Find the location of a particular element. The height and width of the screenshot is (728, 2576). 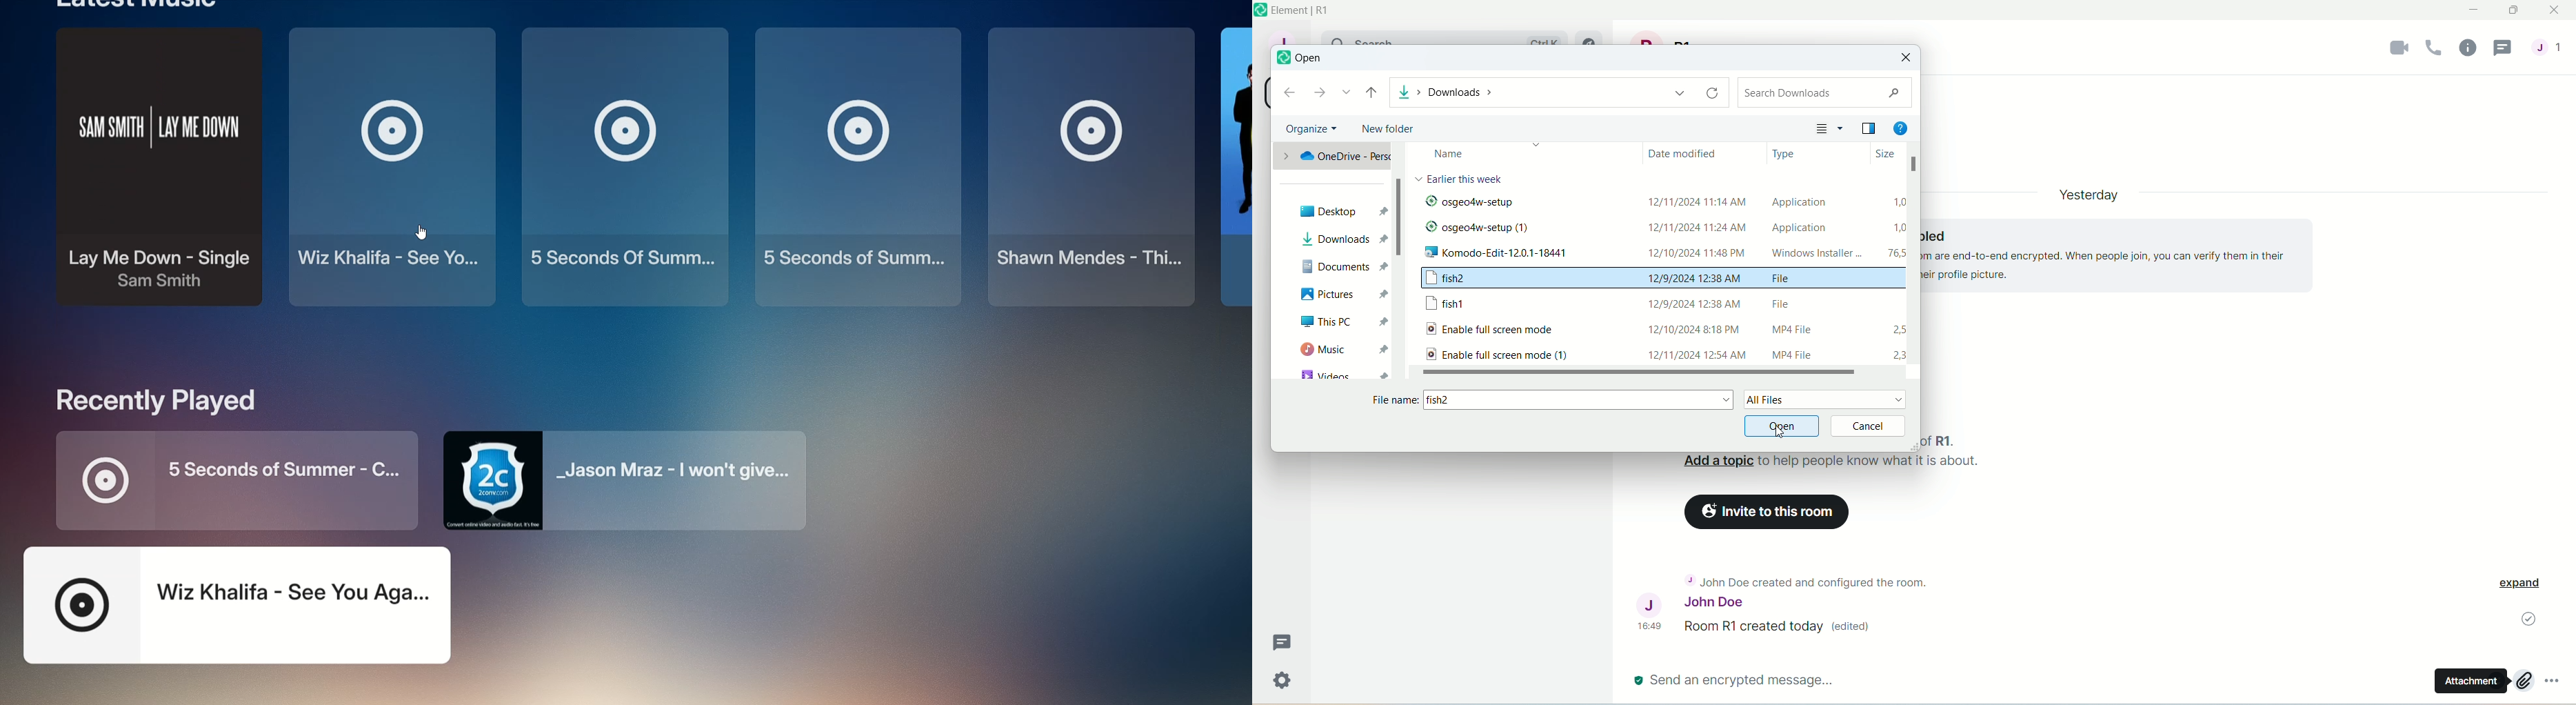

voice call is located at coordinates (2433, 49).